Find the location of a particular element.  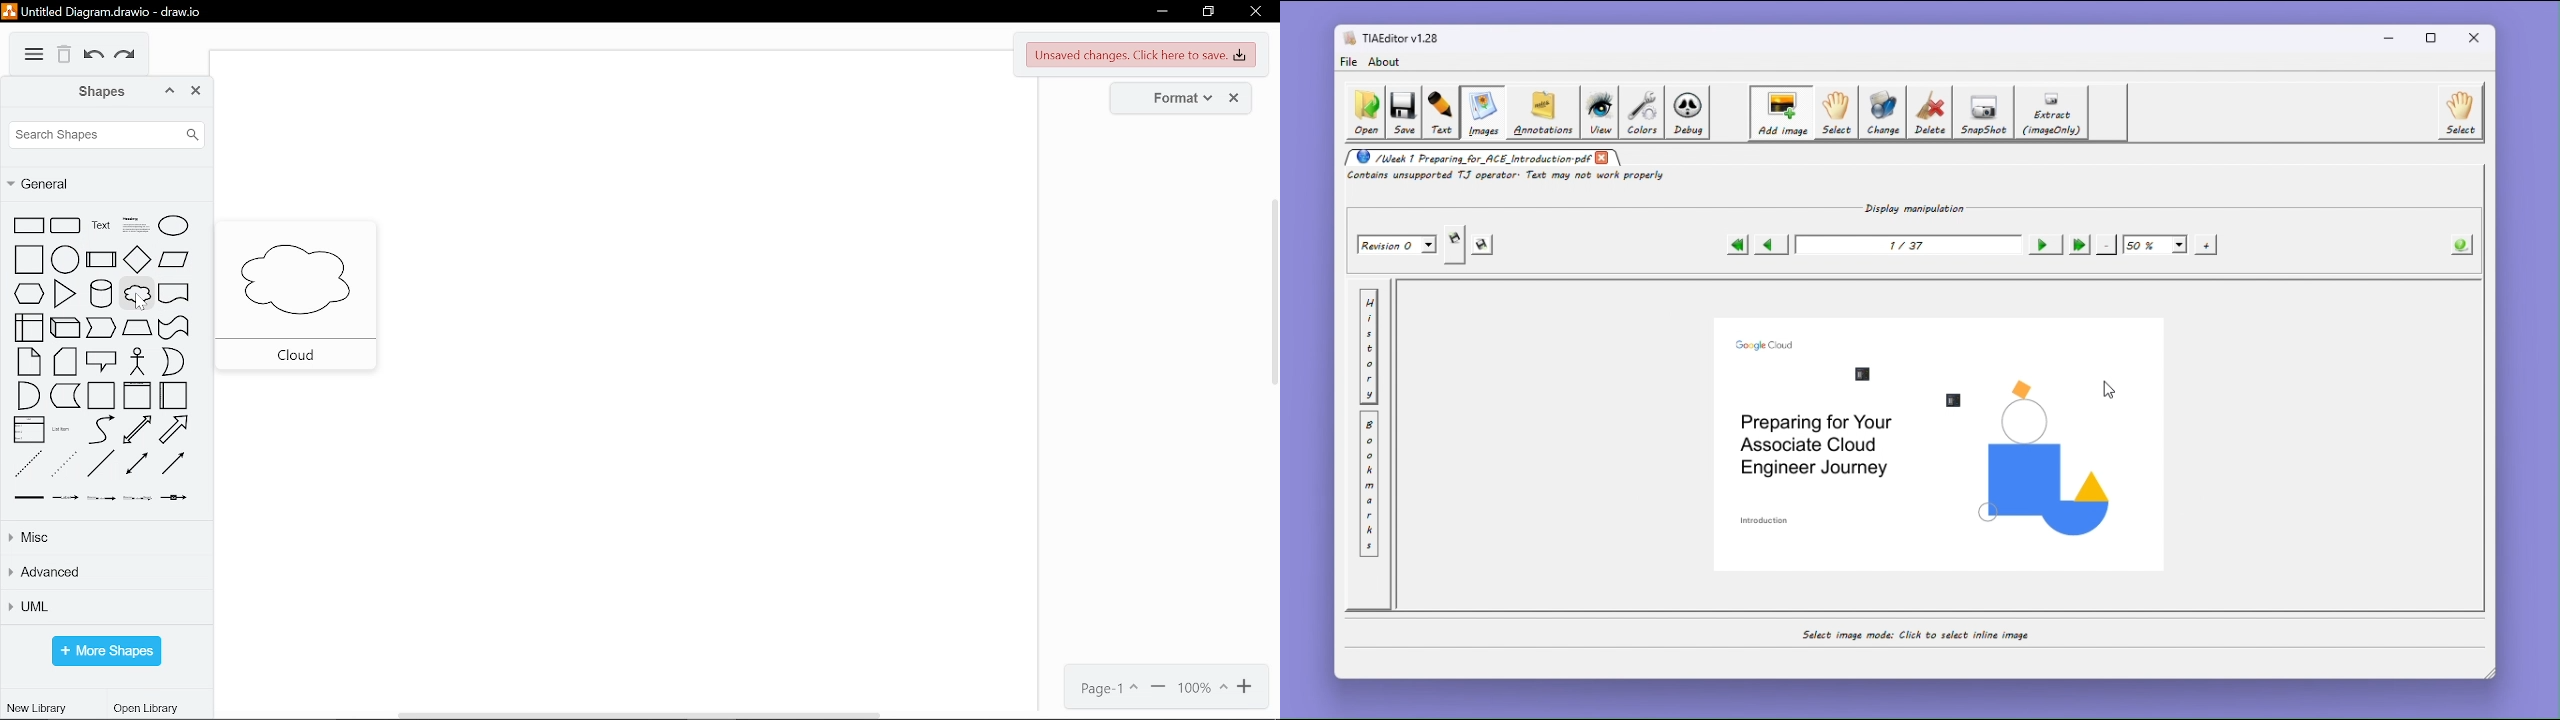

vertical container is located at coordinates (138, 396).